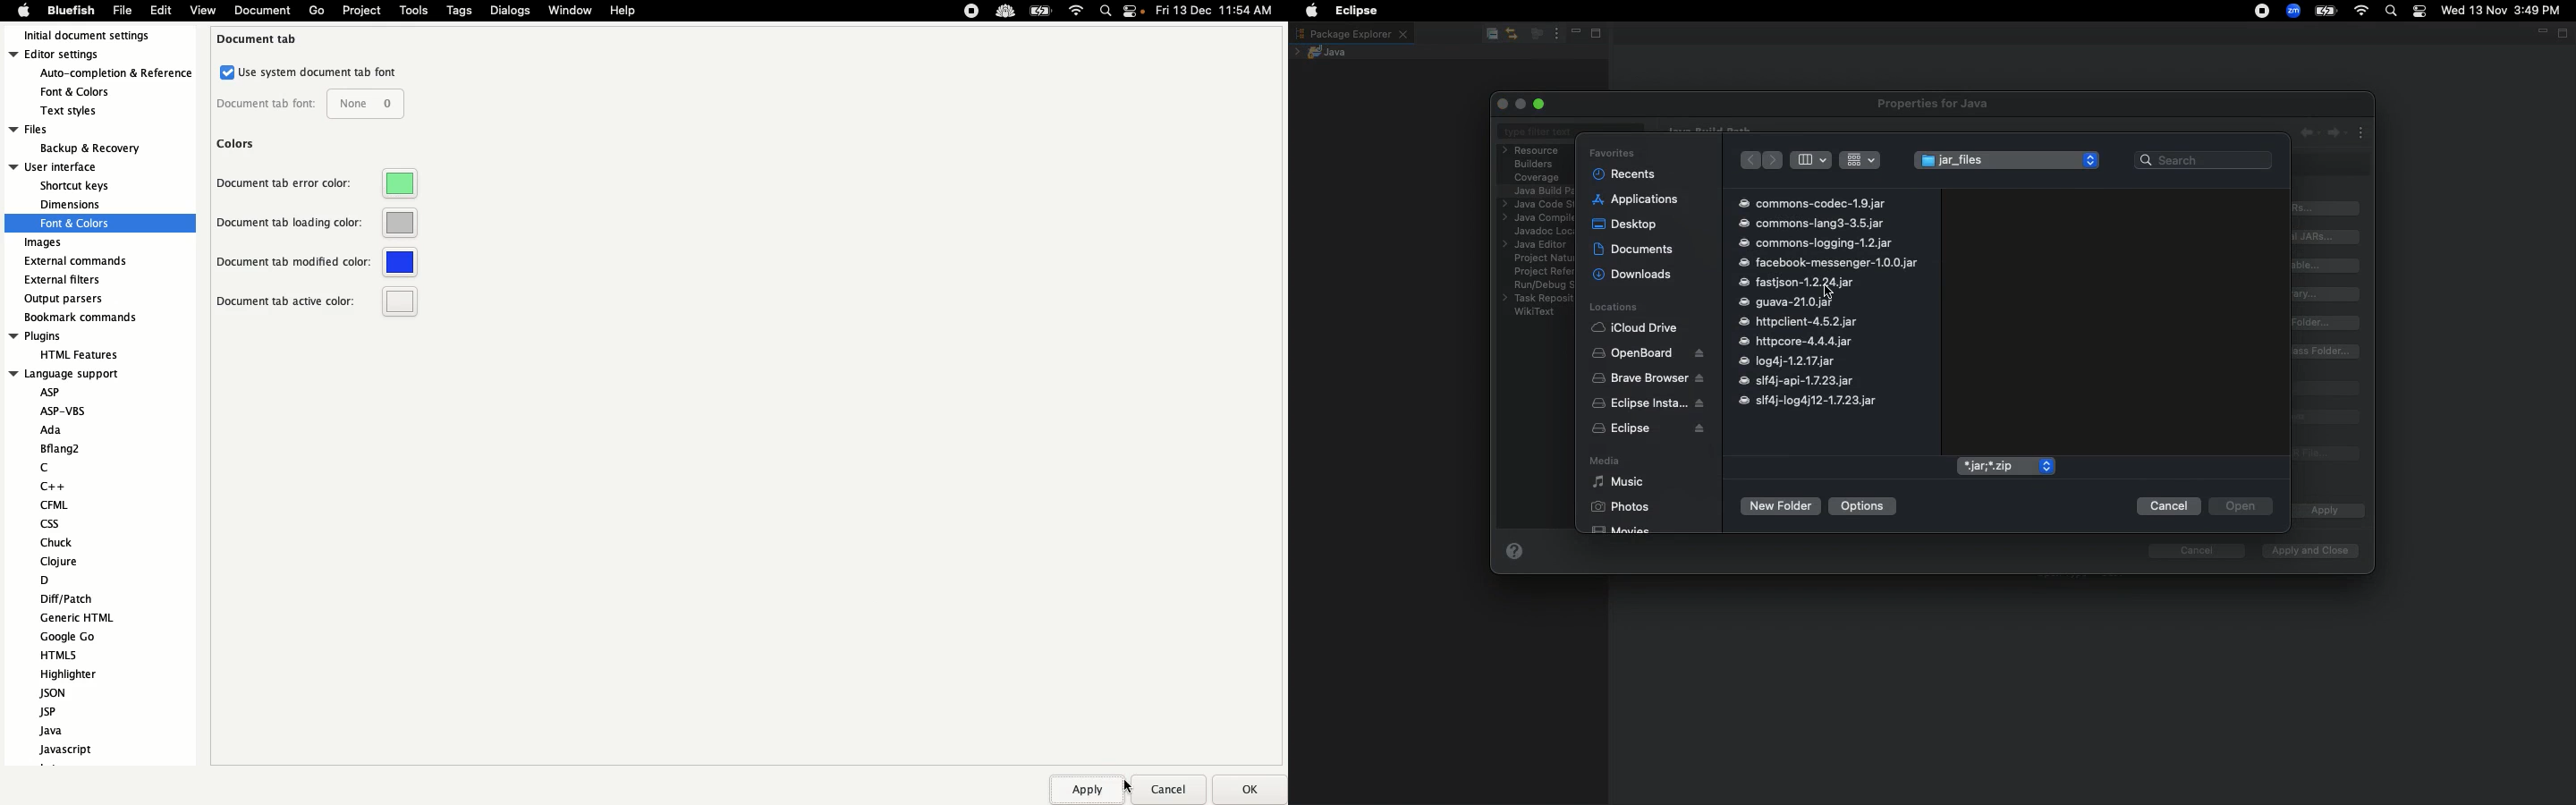 This screenshot has width=2576, height=812. Describe the element at coordinates (68, 299) in the screenshot. I see `Output parsers` at that location.